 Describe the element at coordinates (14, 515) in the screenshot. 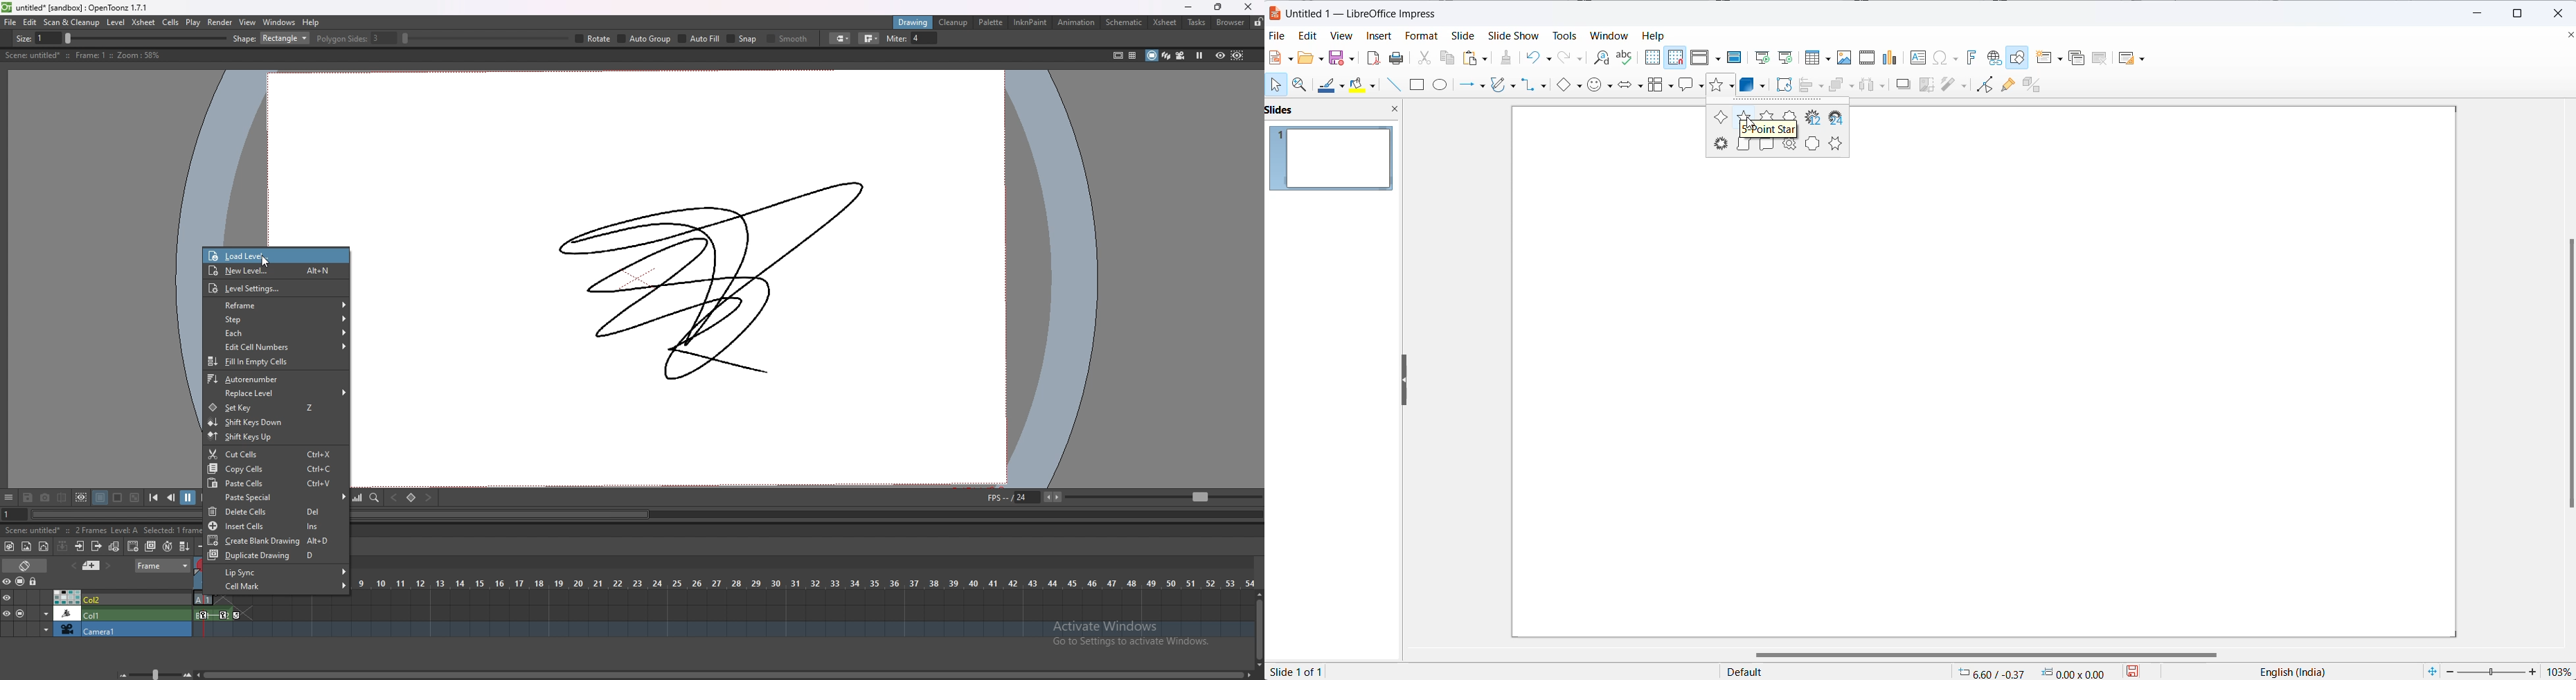

I see `goto frame` at that location.